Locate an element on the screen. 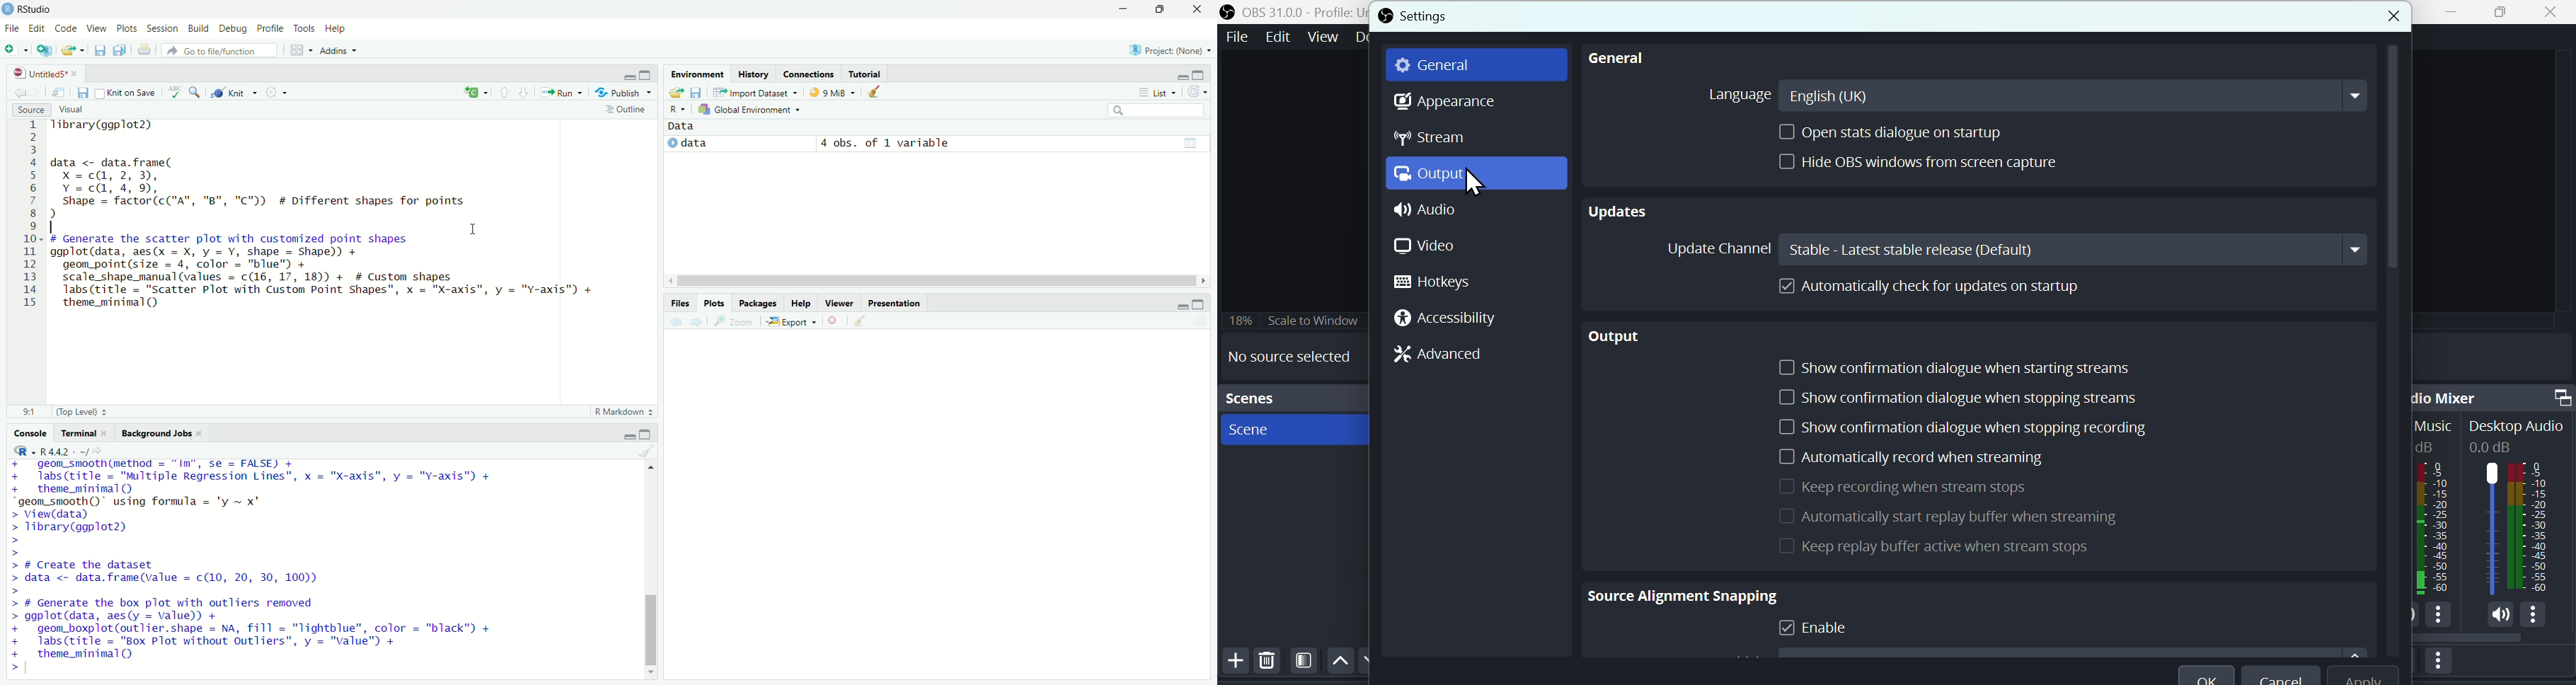  minimize is located at coordinates (1125, 9).